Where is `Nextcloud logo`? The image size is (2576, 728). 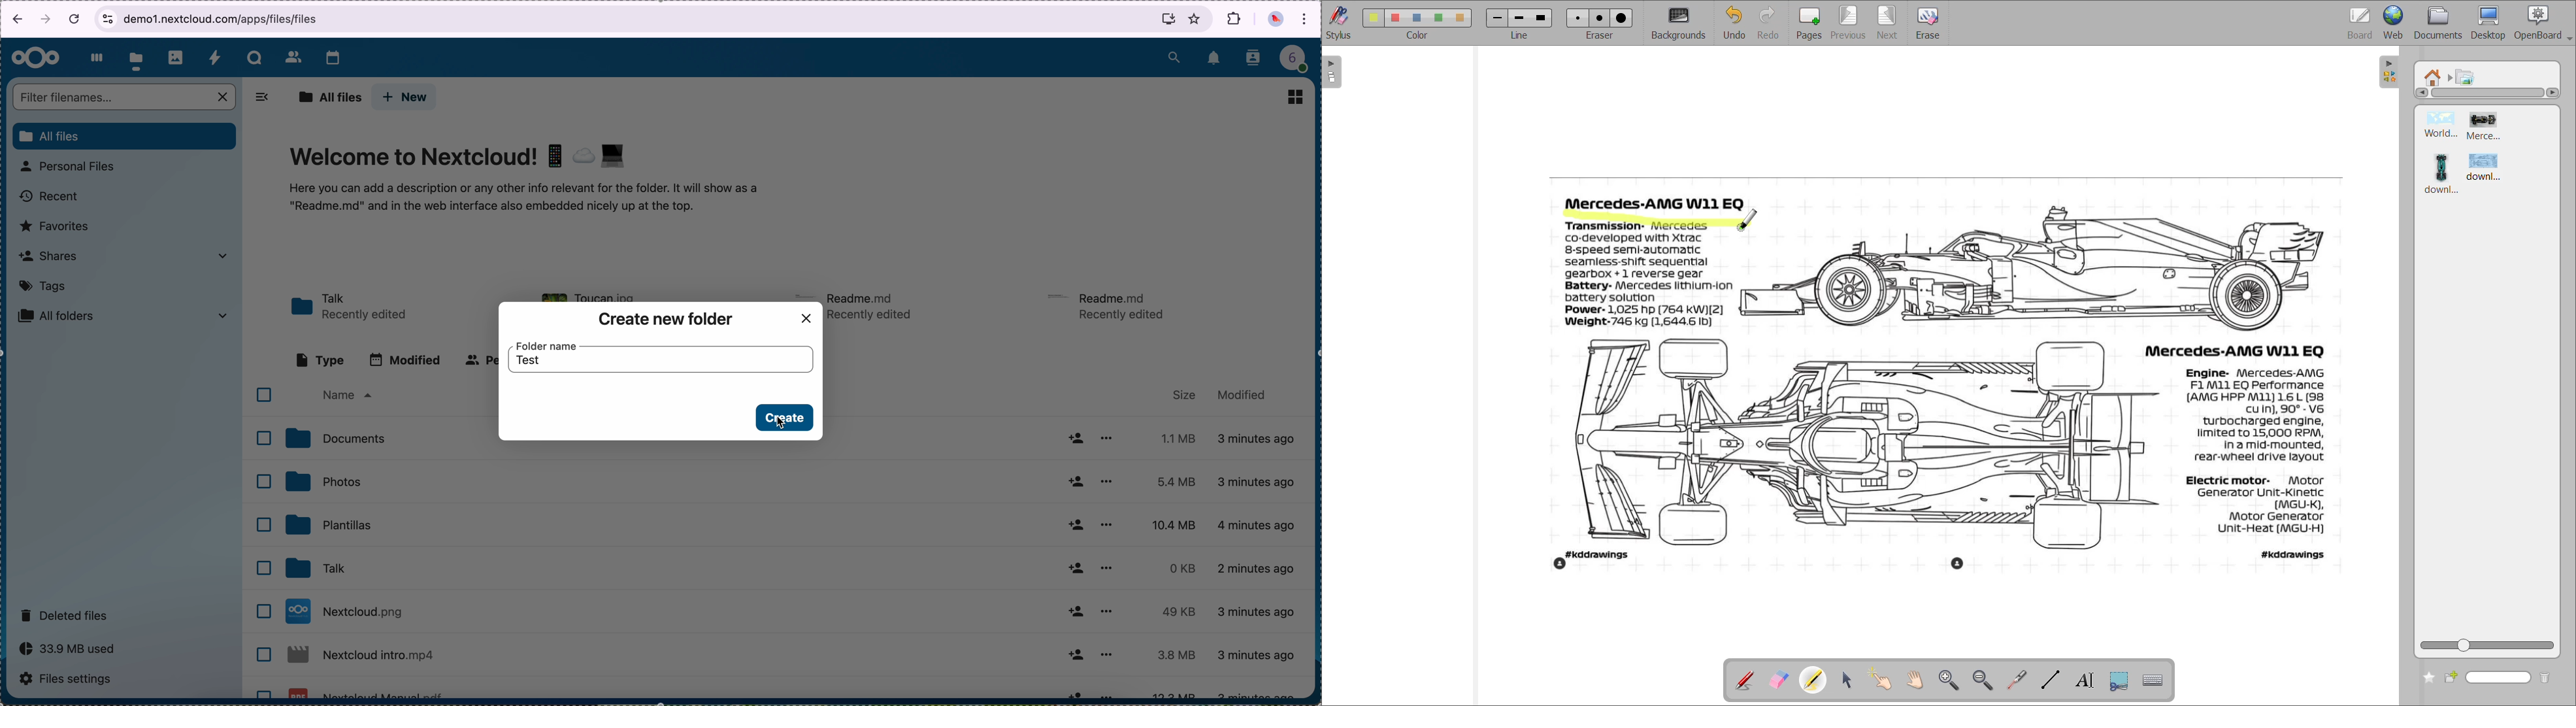 Nextcloud logo is located at coordinates (36, 59).